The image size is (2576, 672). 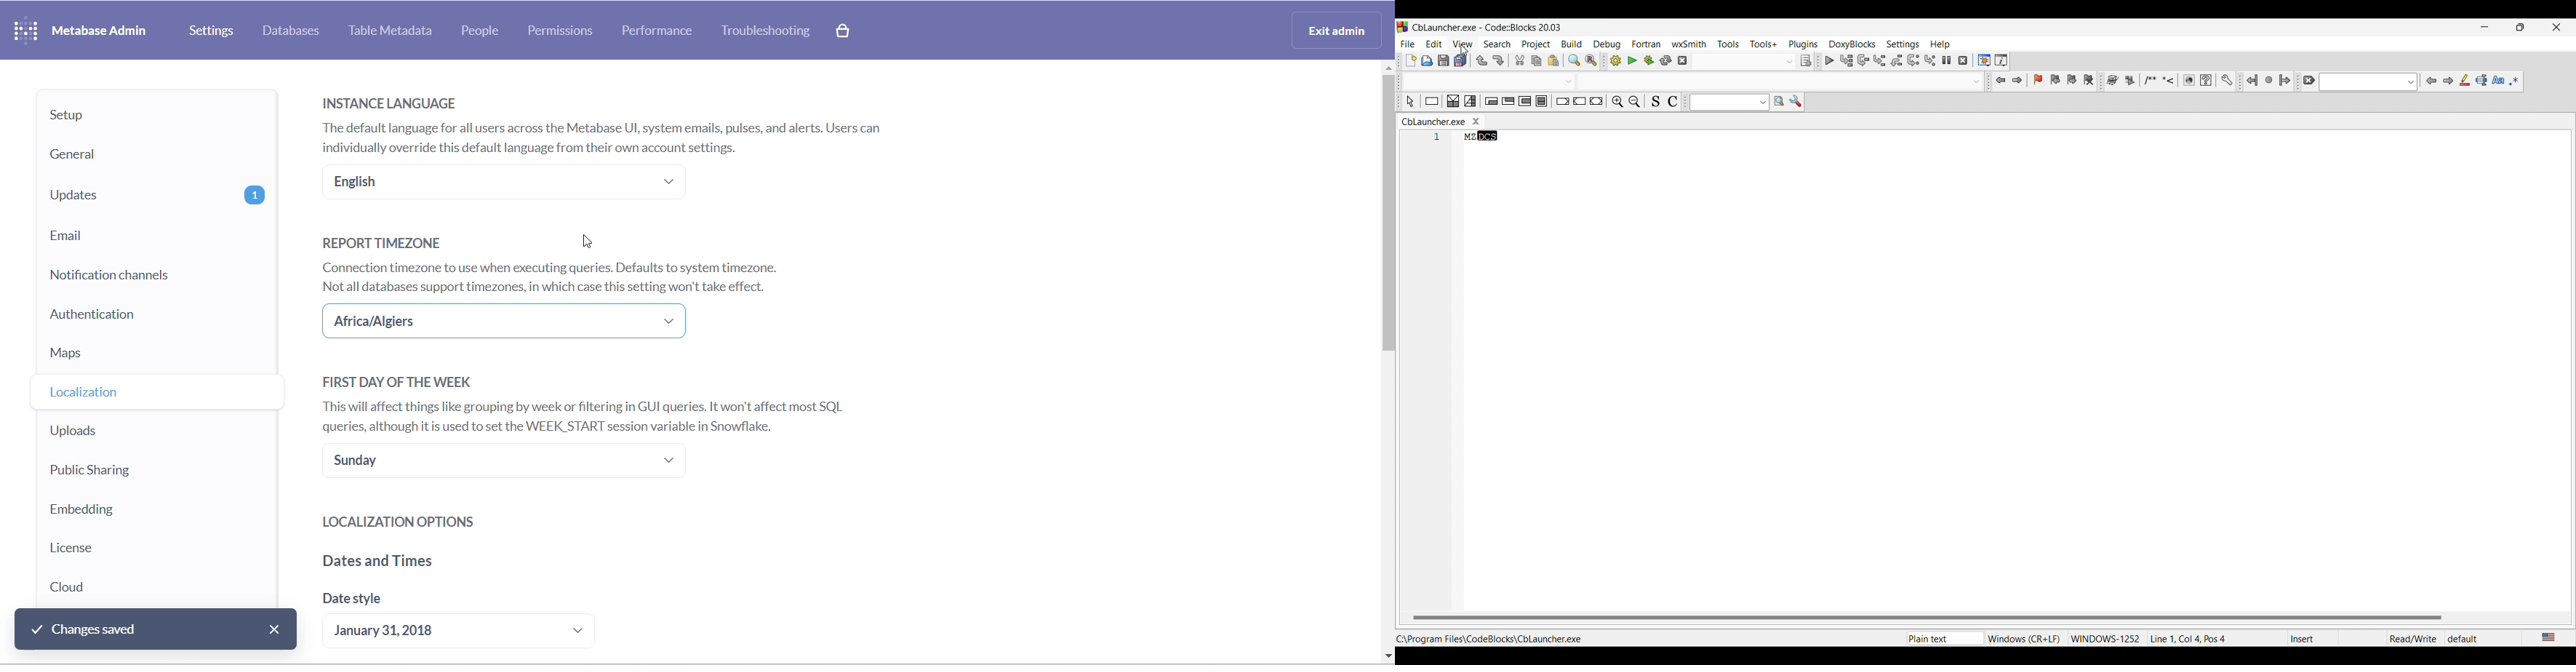 I want to click on 1. MZ DCS, so click(x=1469, y=138).